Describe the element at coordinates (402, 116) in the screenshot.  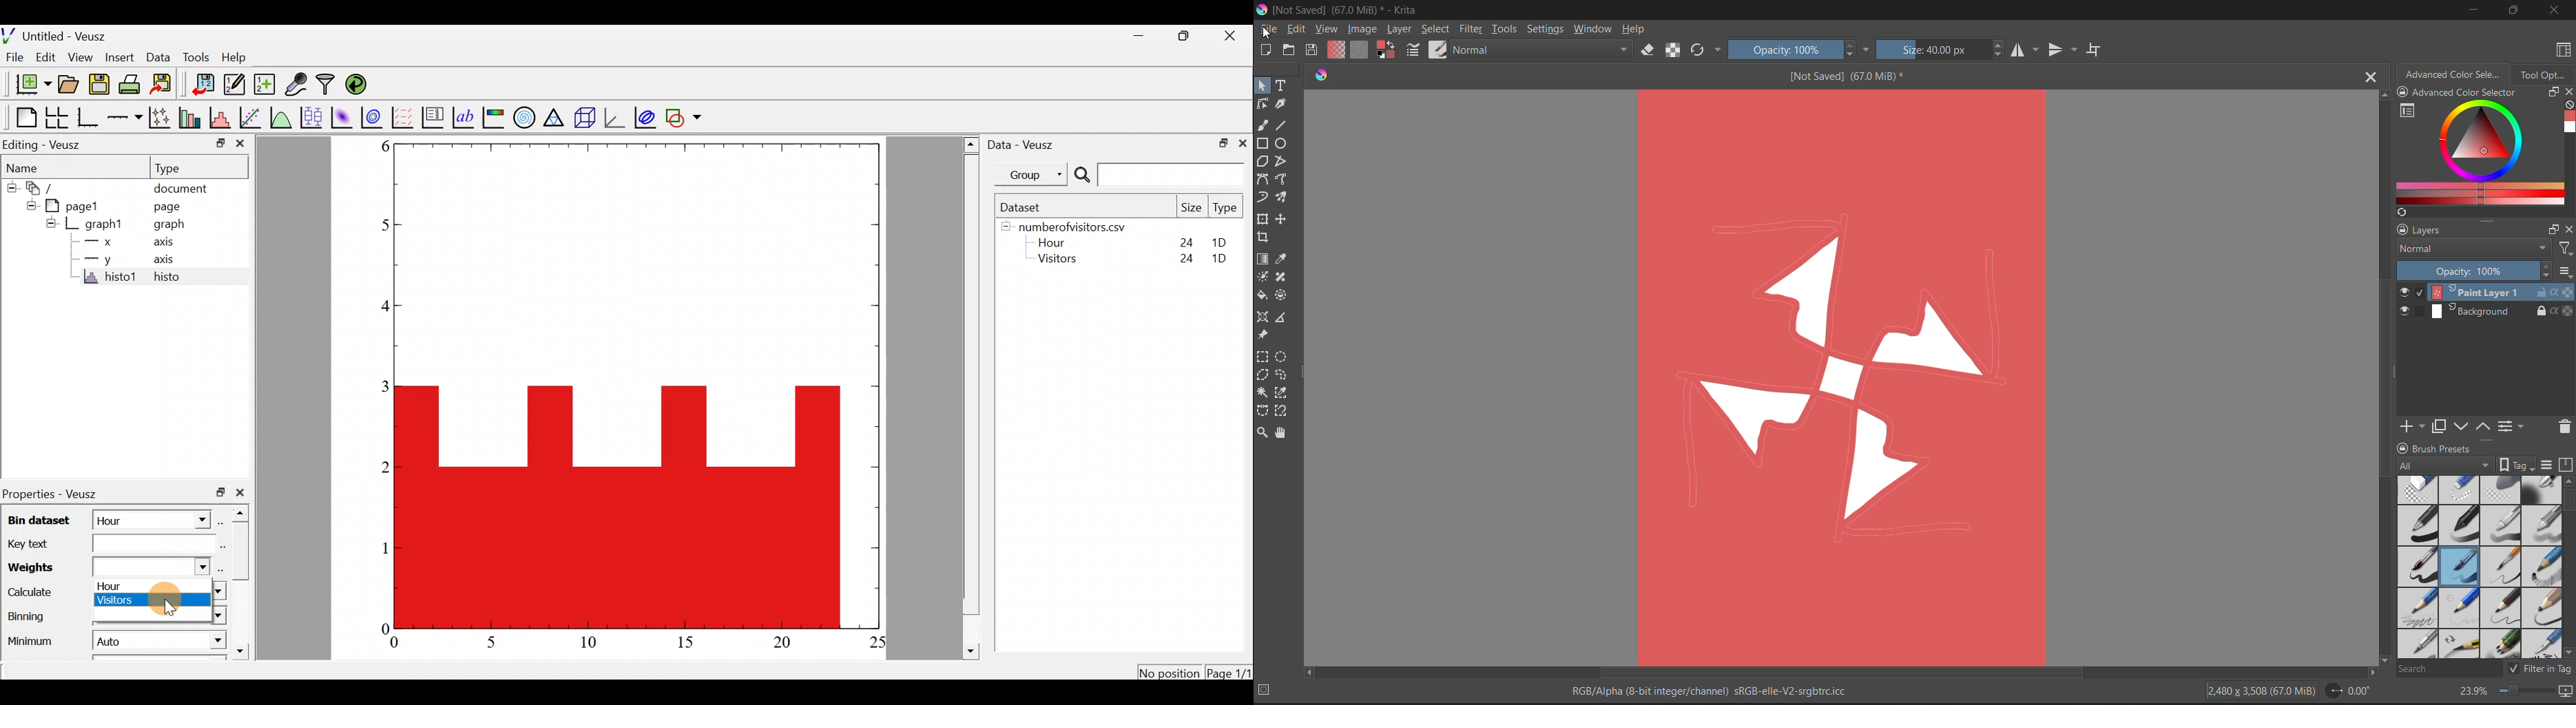
I see `plot a vector field` at that location.